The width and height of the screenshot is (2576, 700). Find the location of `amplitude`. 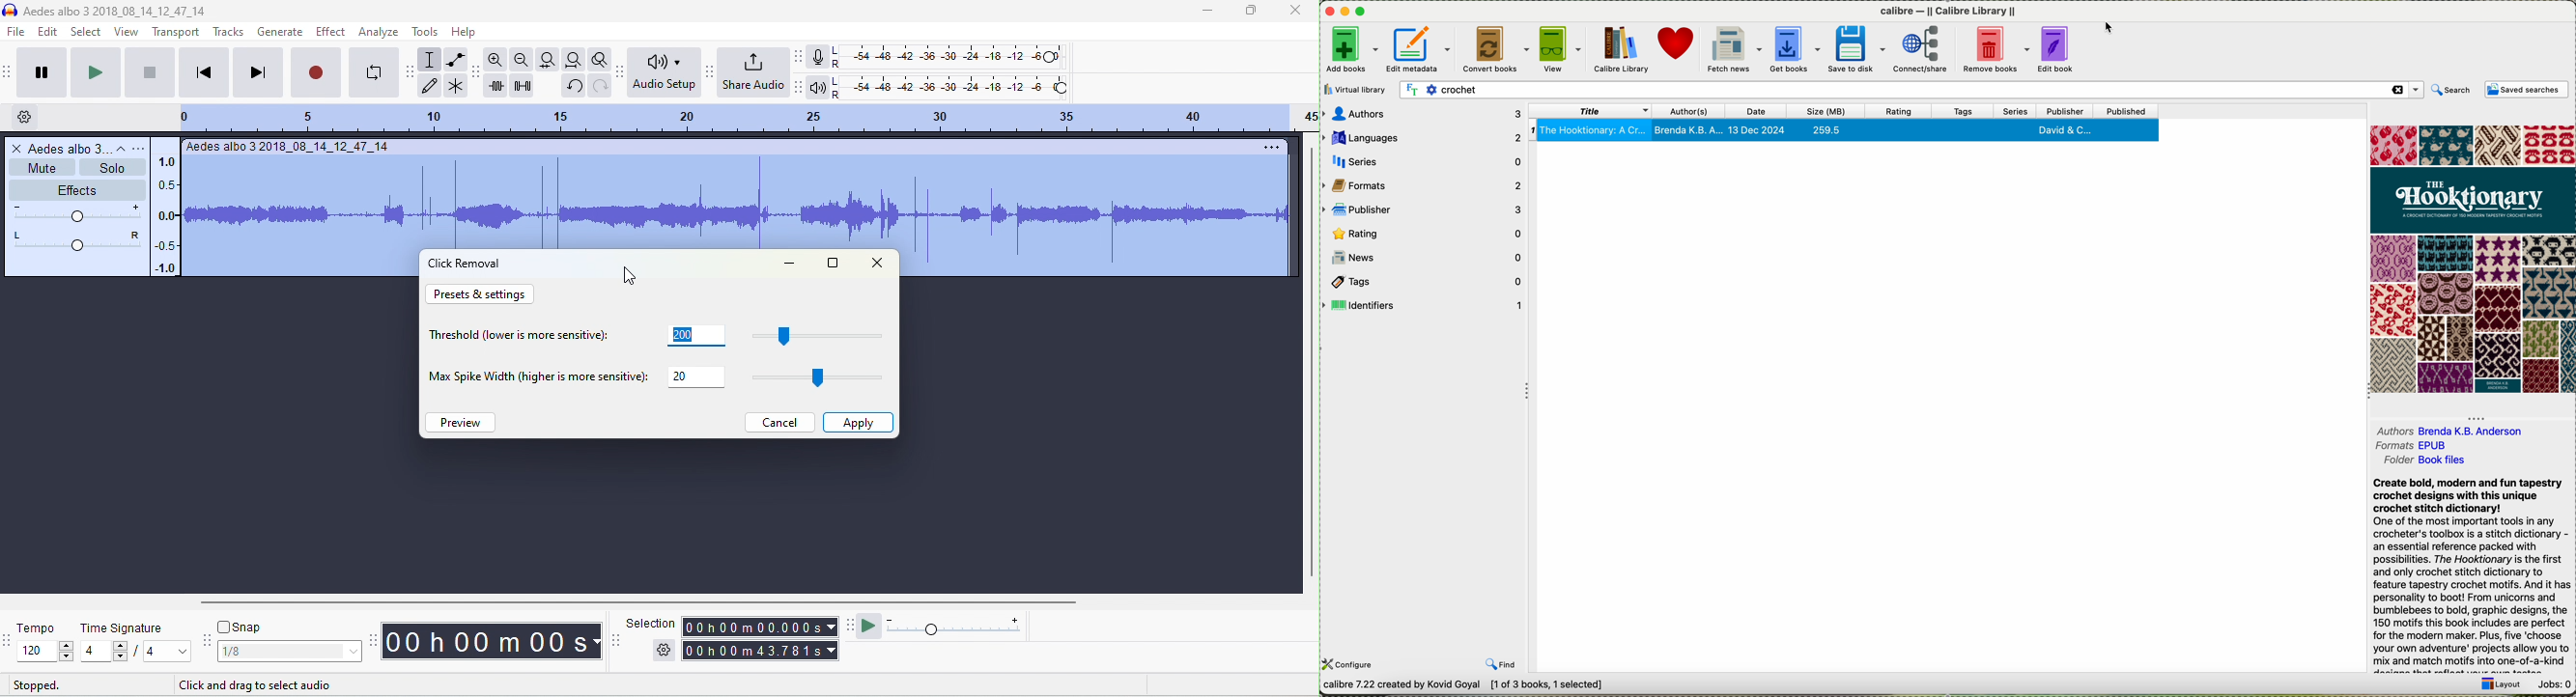

amplitude is located at coordinates (169, 213).